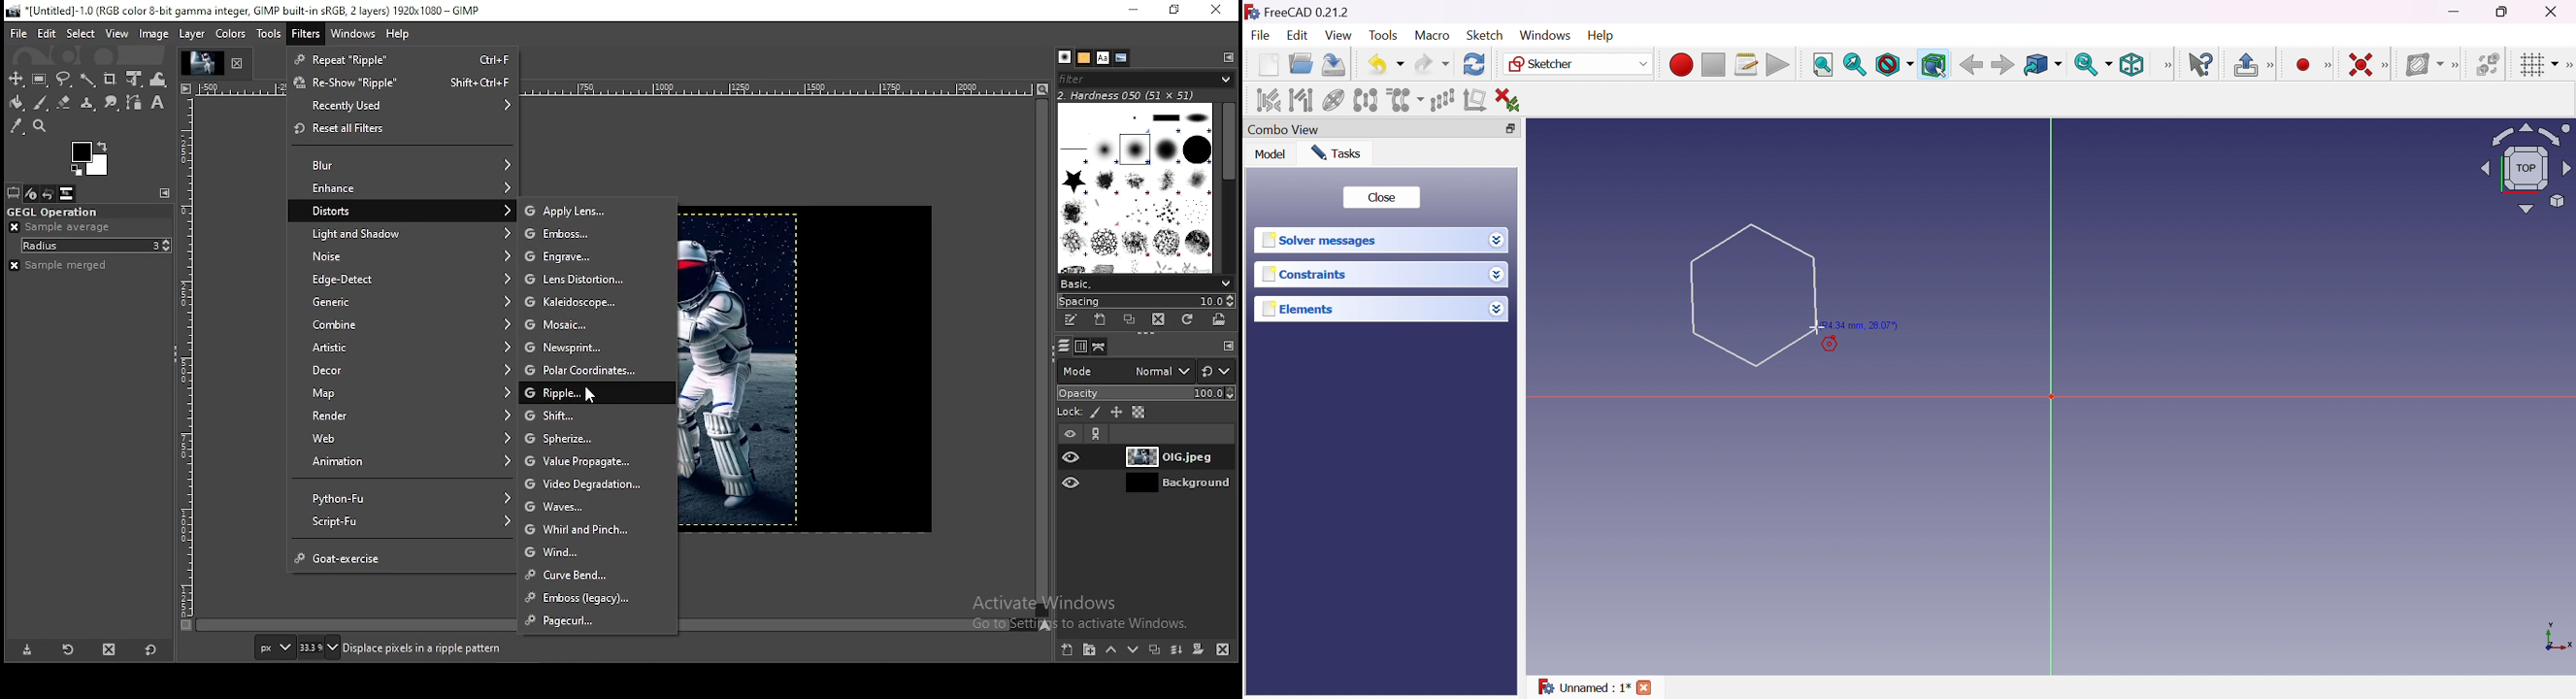 The width and height of the screenshot is (2576, 700). Describe the element at coordinates (1432, 64) in the screenshot. I see `Redo` at that location.